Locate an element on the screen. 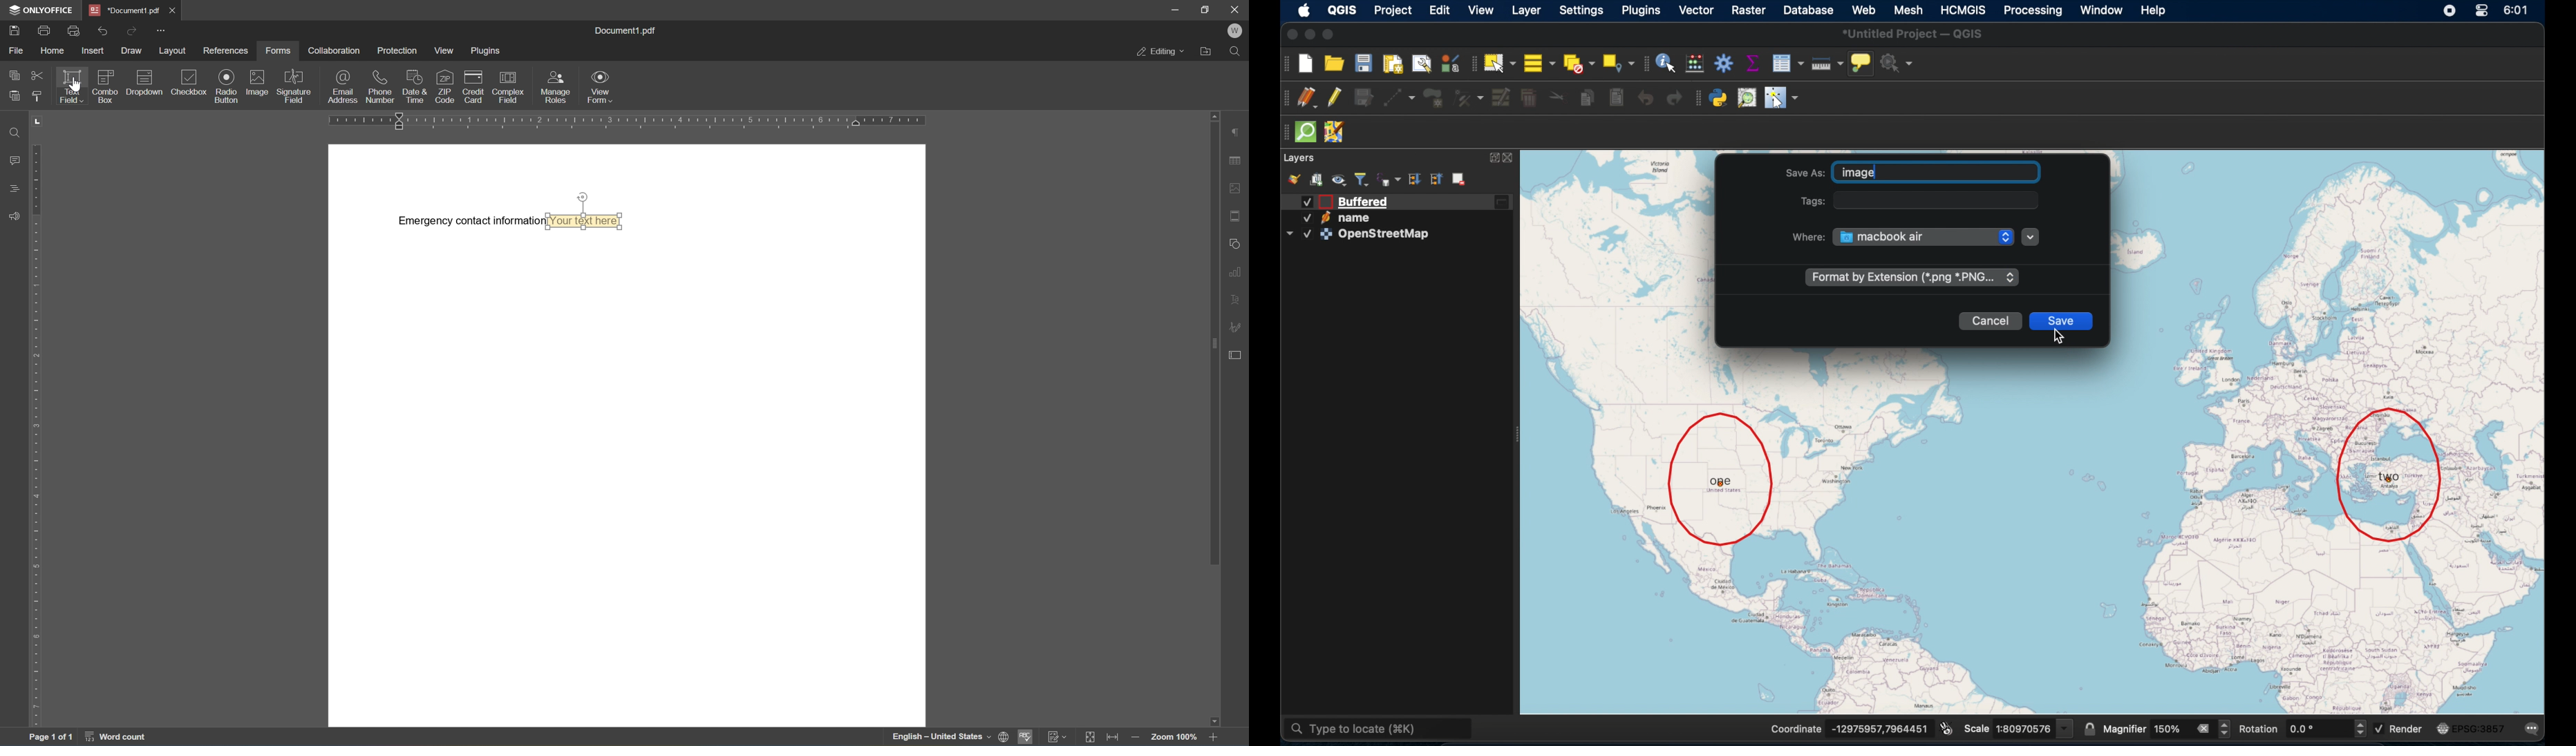  icon is located at coordinates (2442, 729).